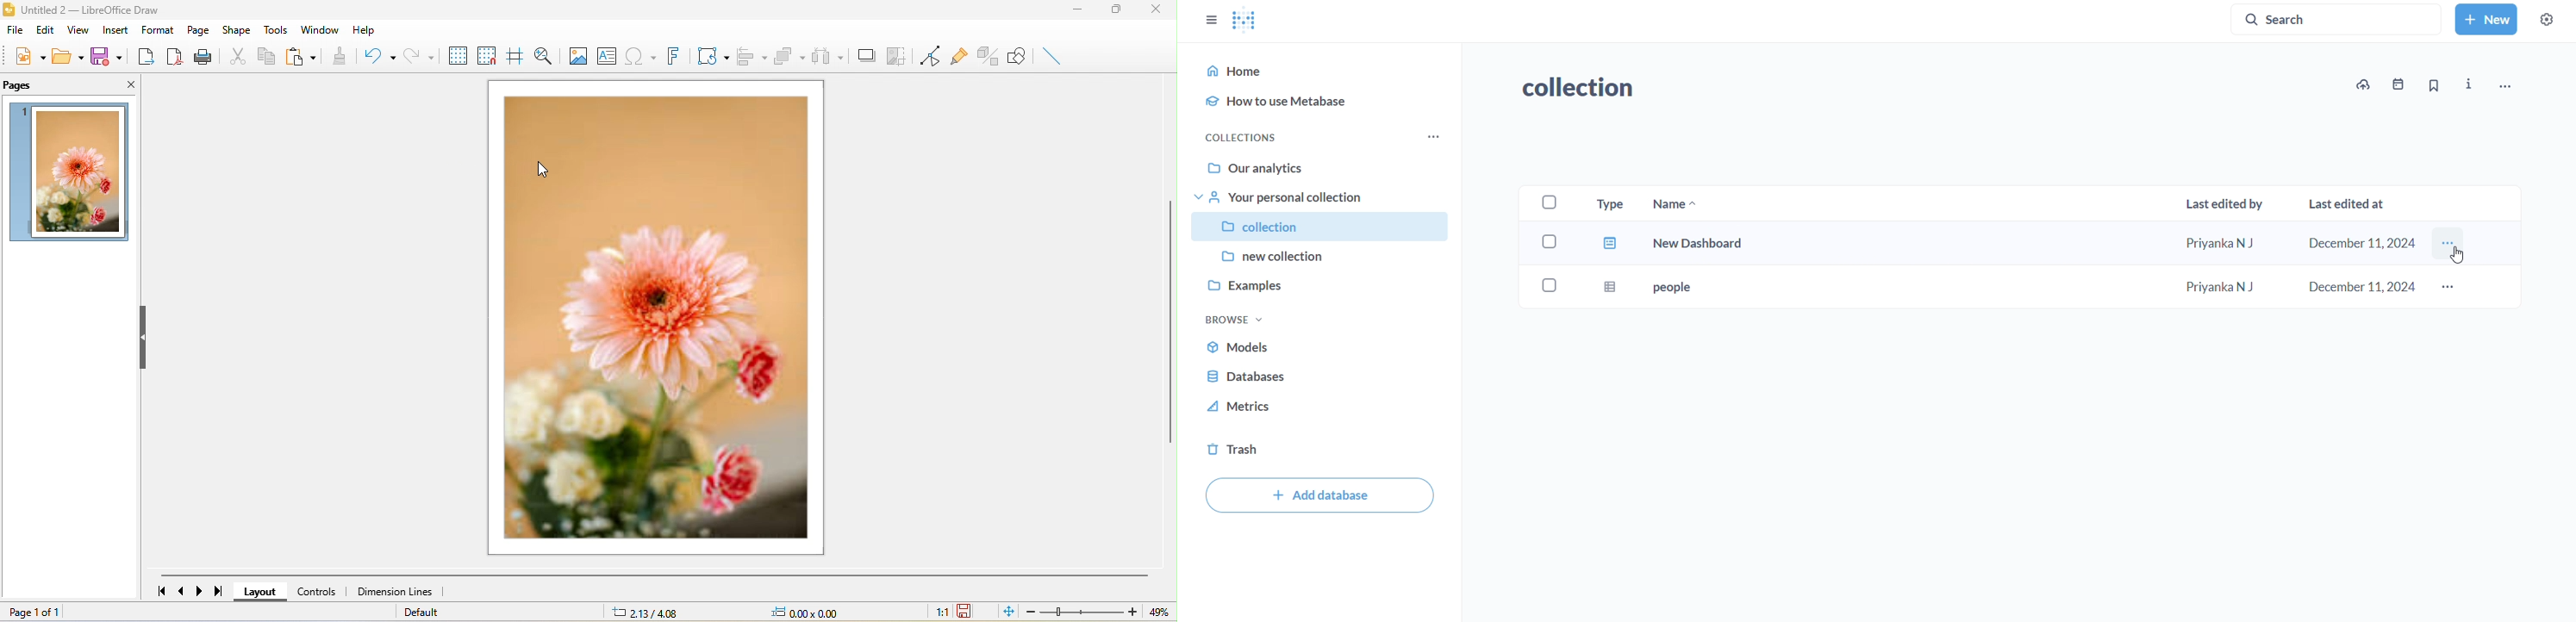 The width and height of the screenshot is (2576, 644). Describe the element at coordinates (1319, 255) in the screenshot. I see `new collection` at that location.